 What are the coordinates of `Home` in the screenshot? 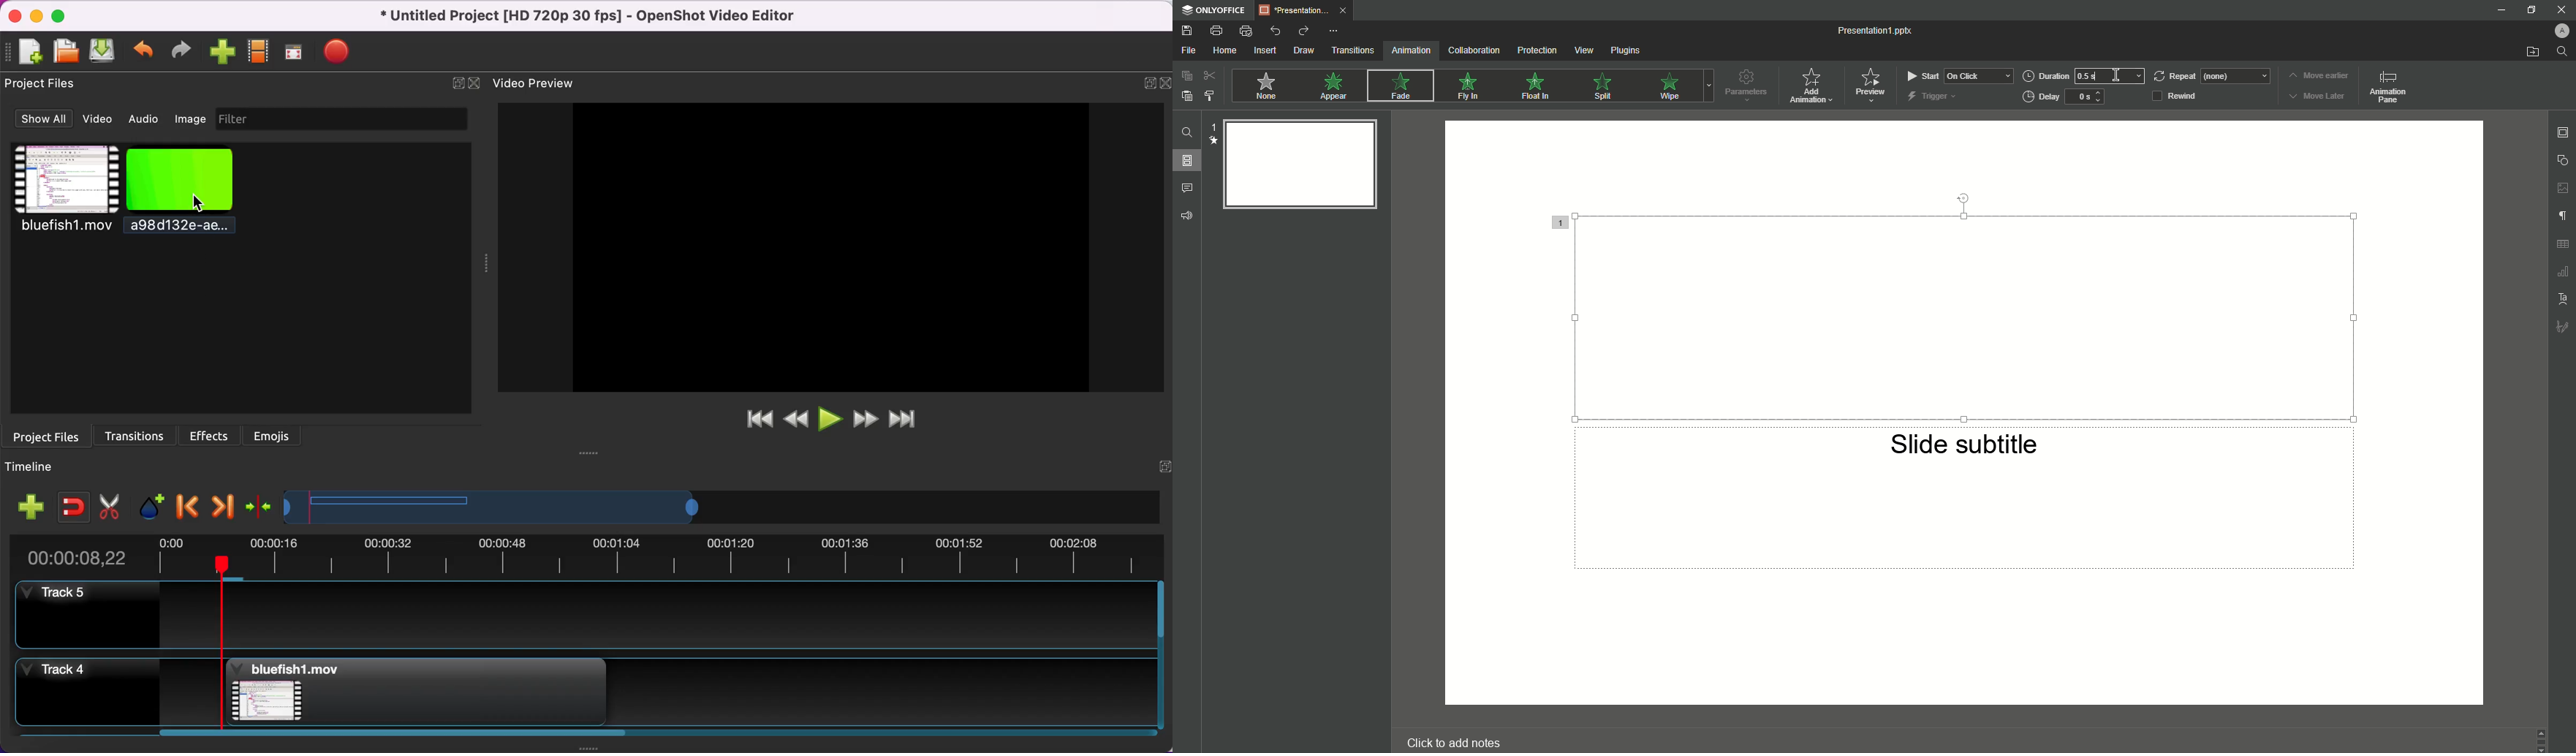 It's located at (1225, 51).